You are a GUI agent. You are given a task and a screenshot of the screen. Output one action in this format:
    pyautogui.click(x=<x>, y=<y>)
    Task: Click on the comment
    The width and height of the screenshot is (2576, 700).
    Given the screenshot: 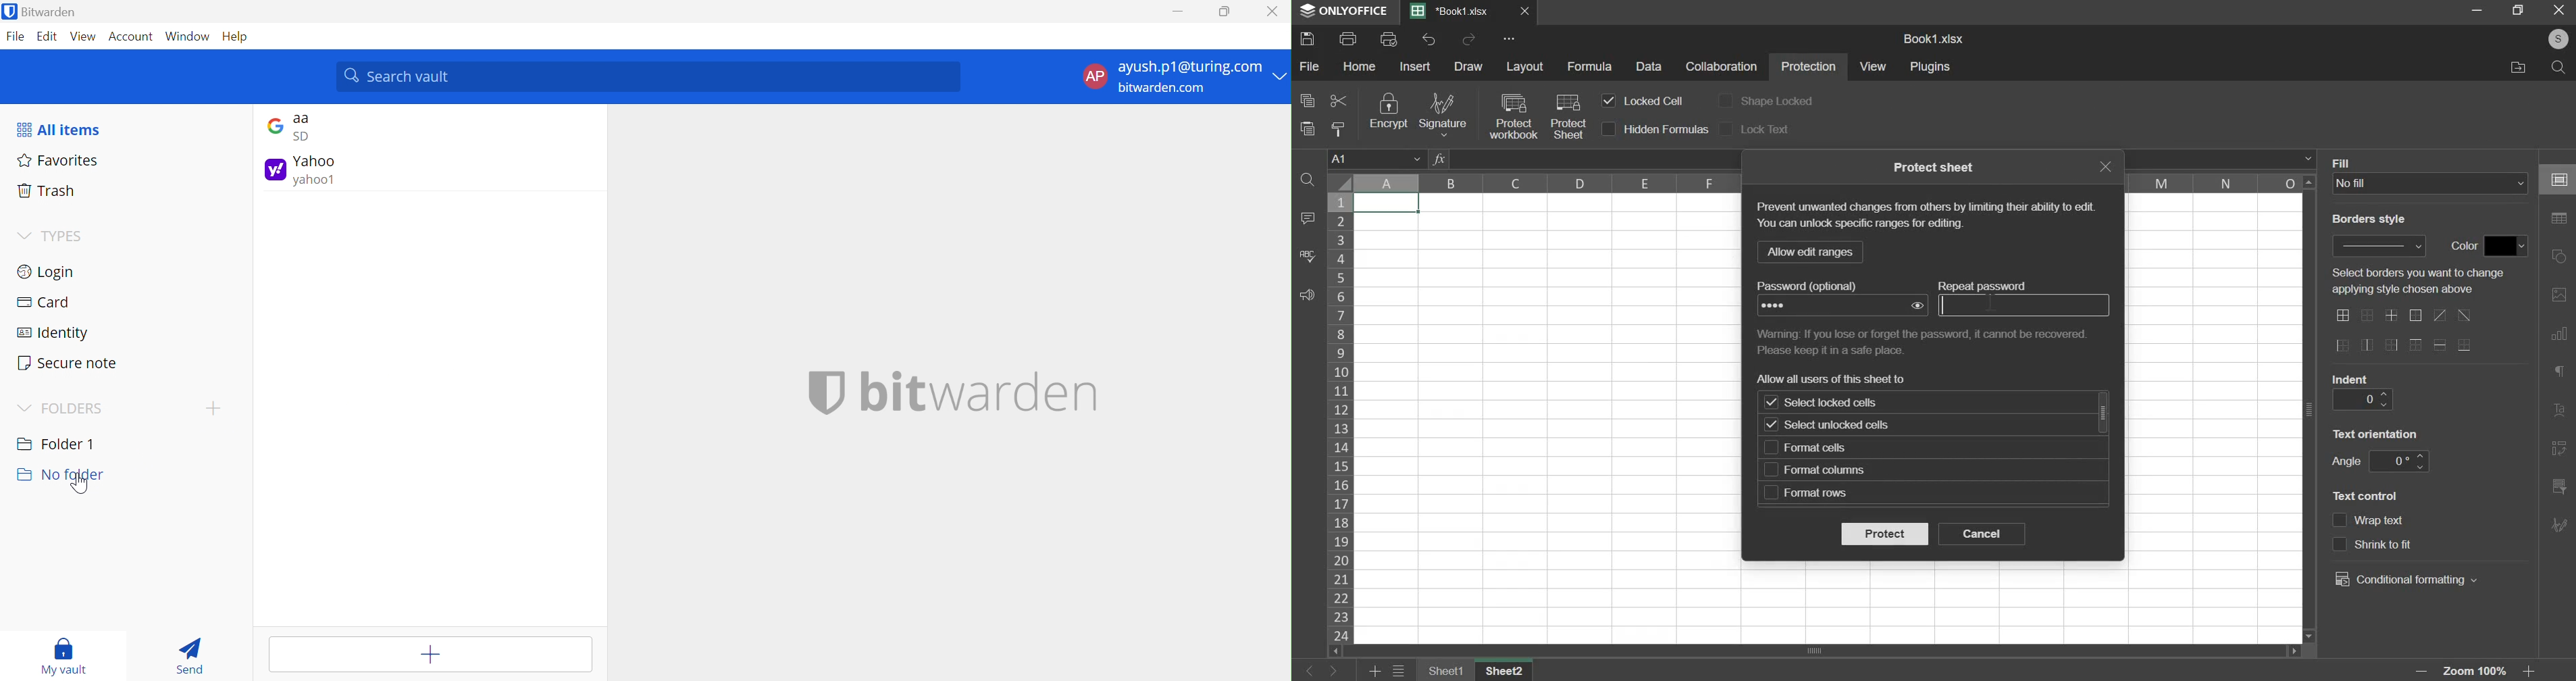 What is the action you would take?
    pyautogui.click(x=1305, y=219)
    